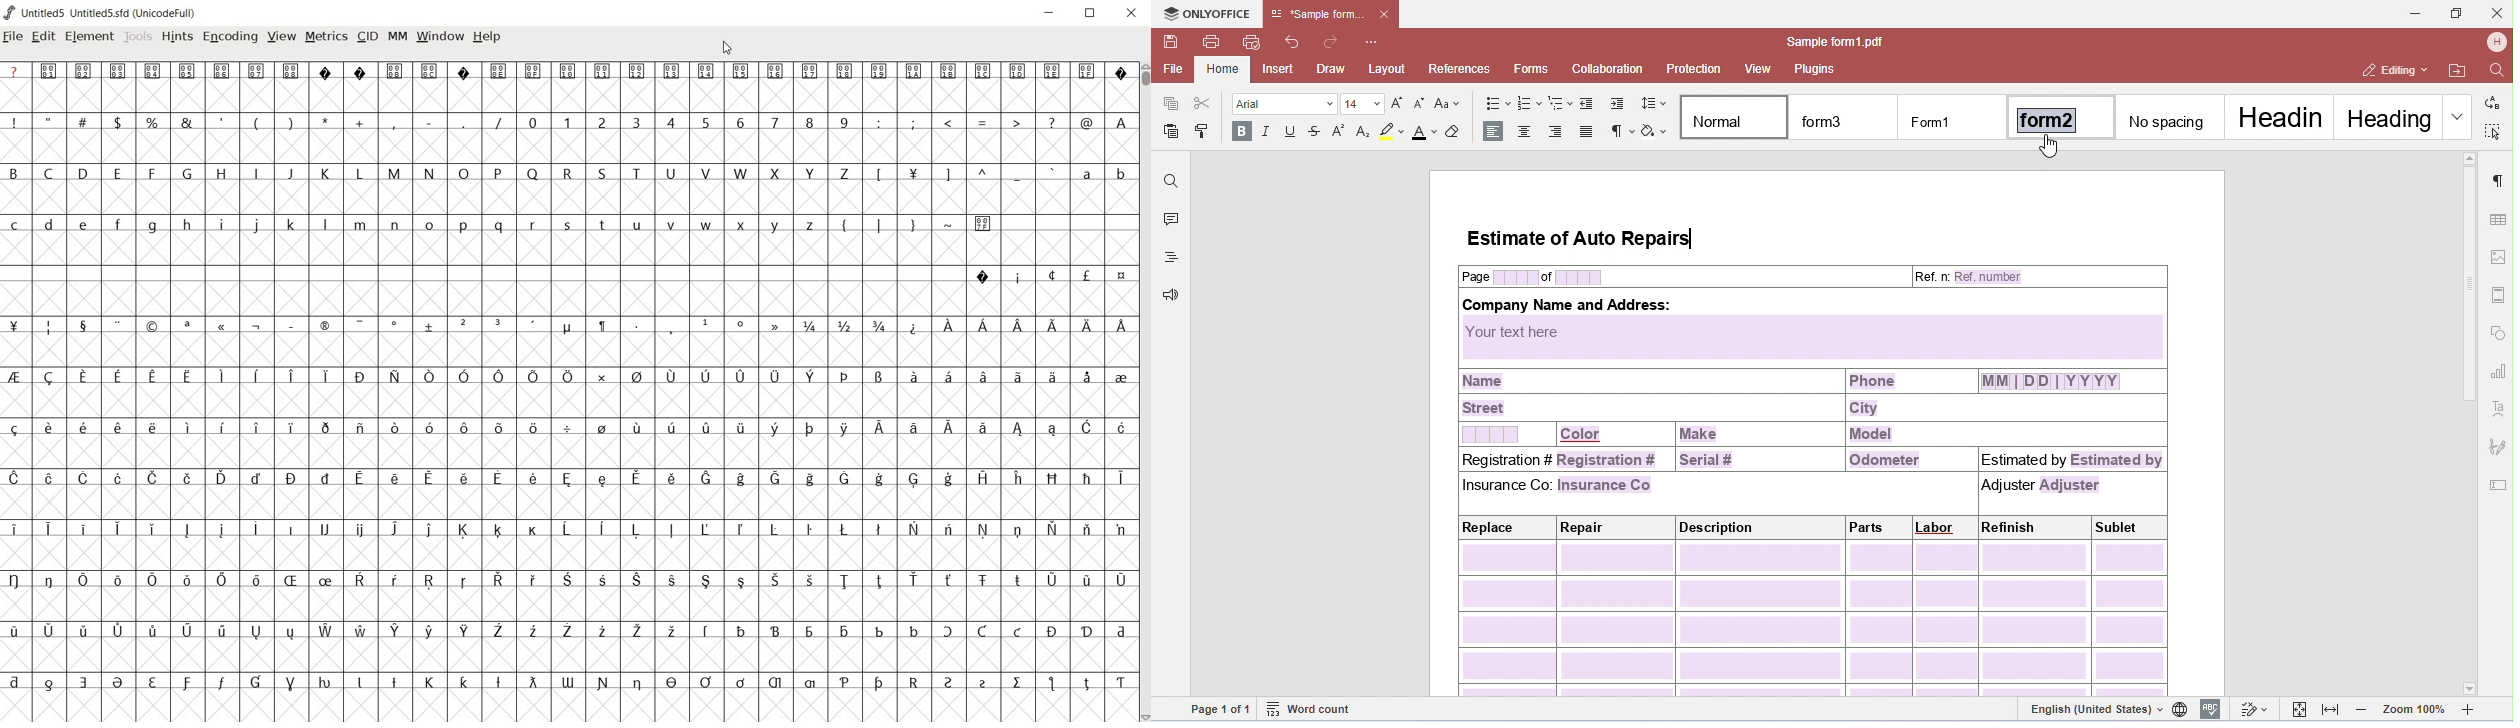 The width and height of the screenshot is (2520, 728). What do you see at coordinates (949, 530) in the screenshot?
I see `Symbol` at bounding box center [949, 530].